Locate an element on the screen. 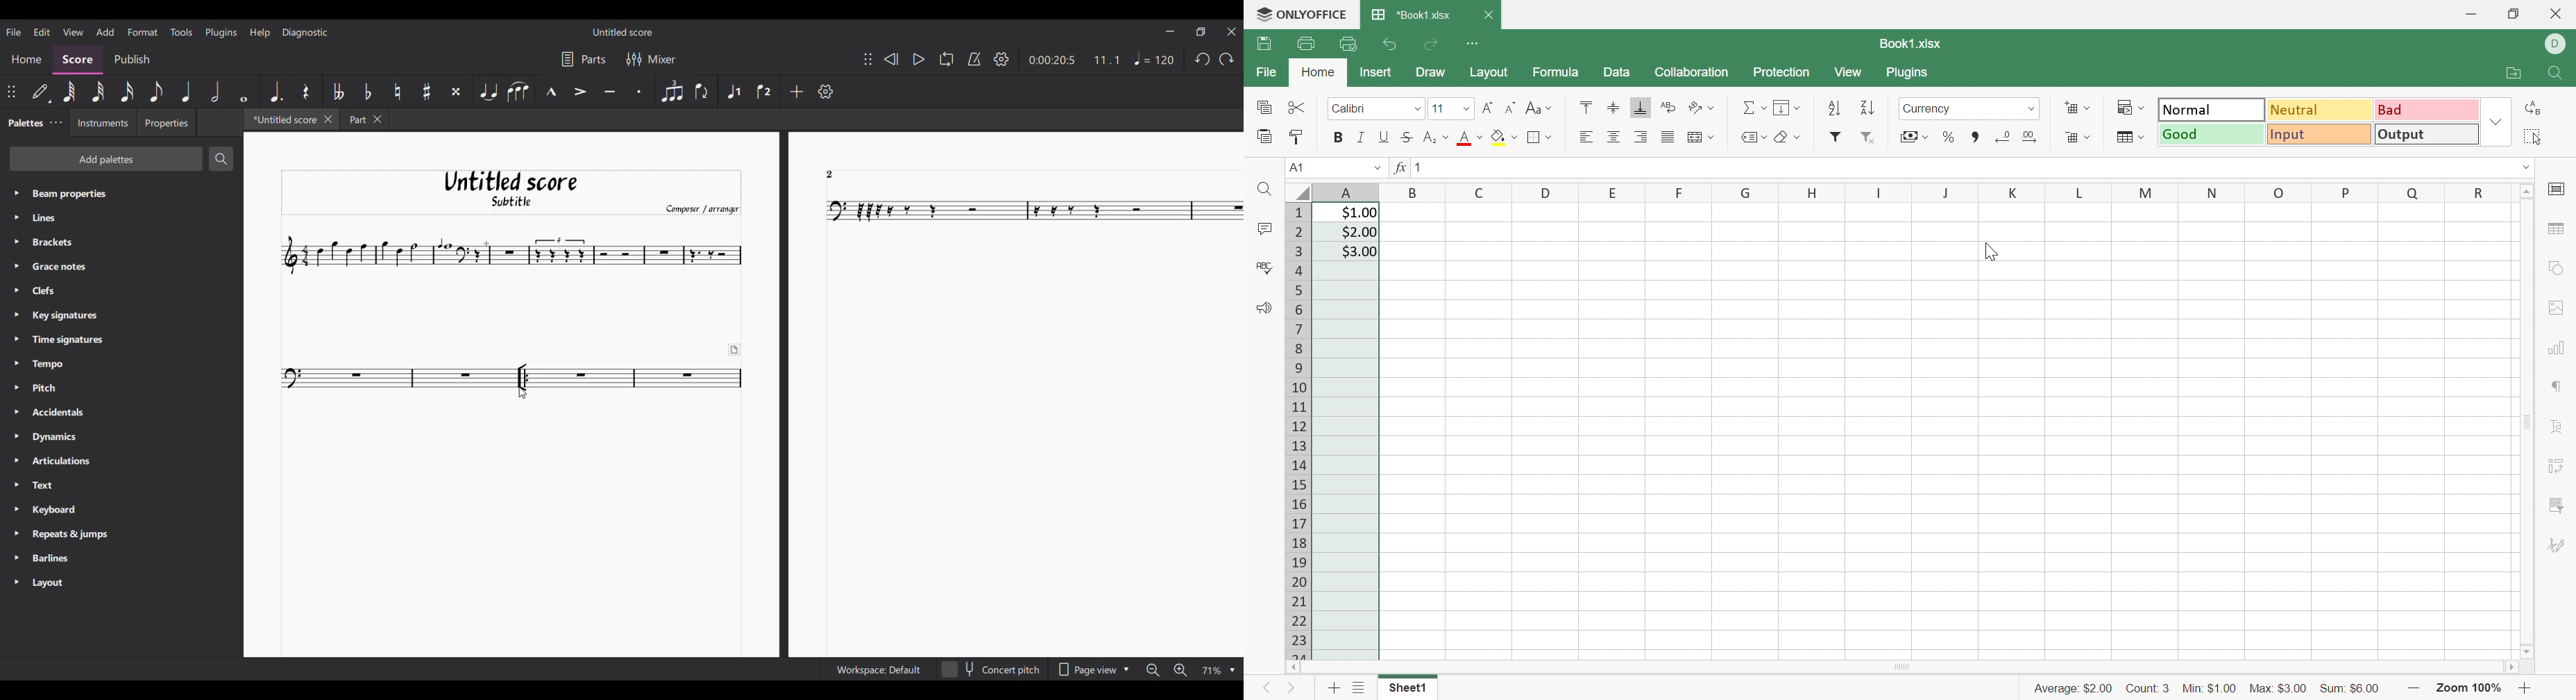  Close is located at coordinates (2557, 13).